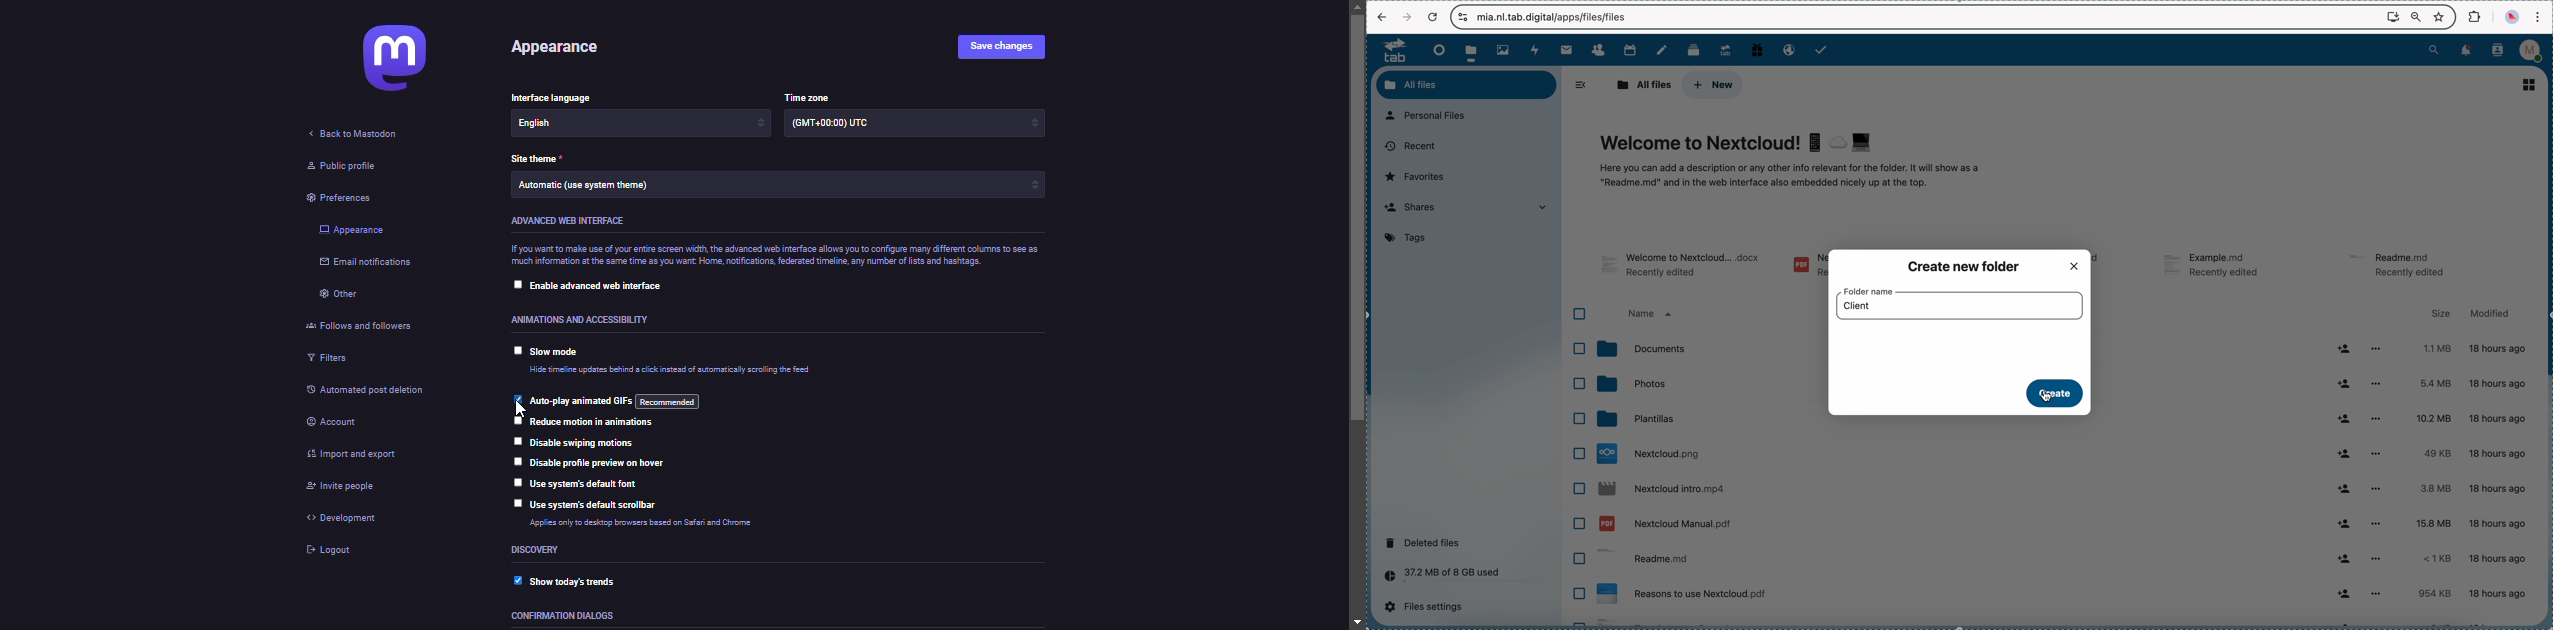 This screenshot has width=2576, height=644. I want to click on share, so click(2346, 521).